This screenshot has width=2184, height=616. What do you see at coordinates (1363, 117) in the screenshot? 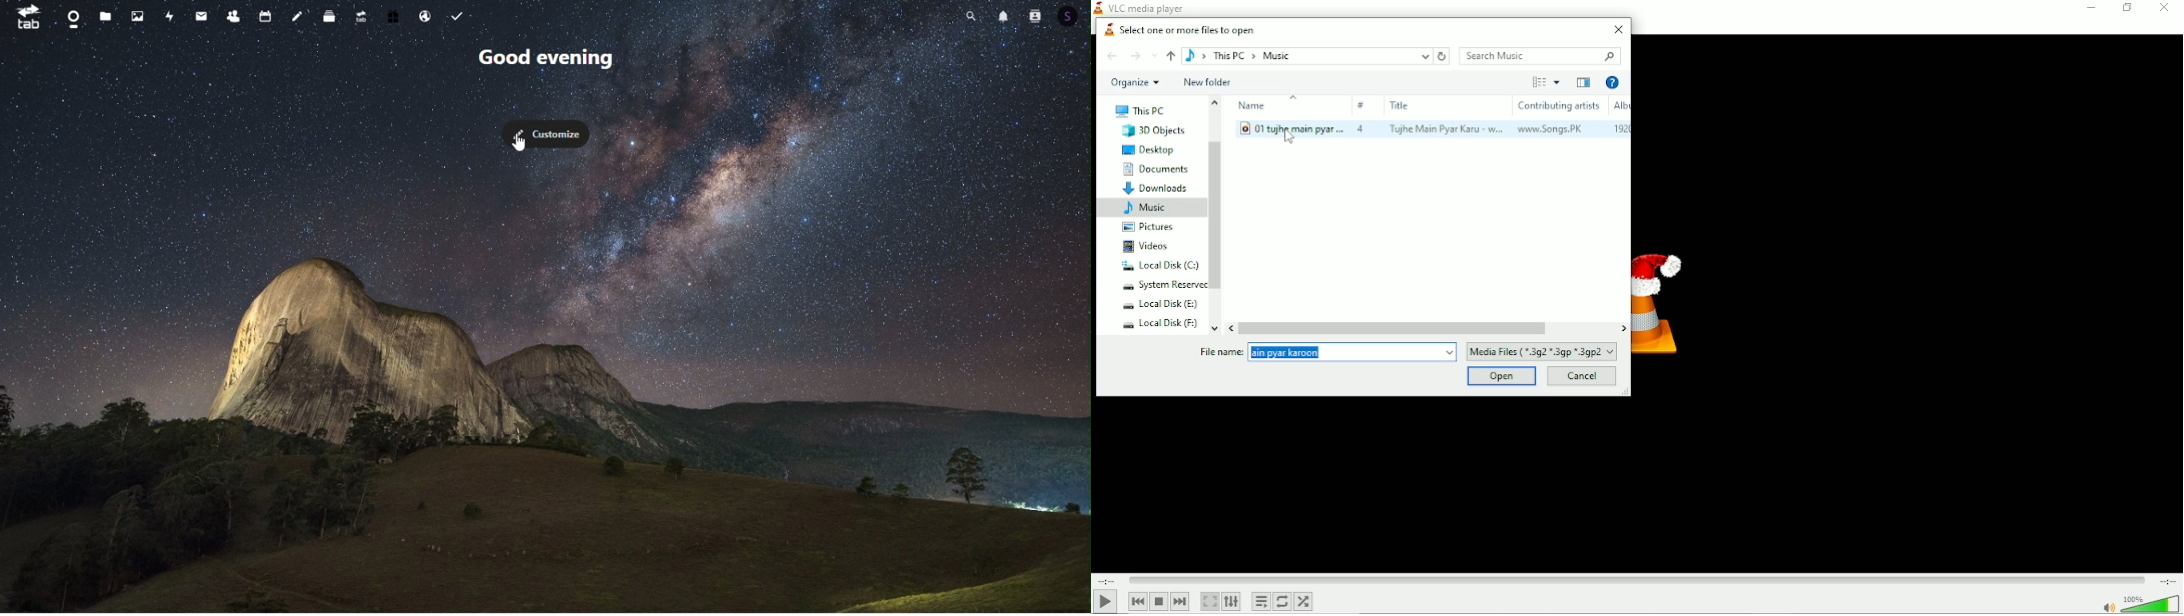
I see `#` at bounding box center [1363, 117].